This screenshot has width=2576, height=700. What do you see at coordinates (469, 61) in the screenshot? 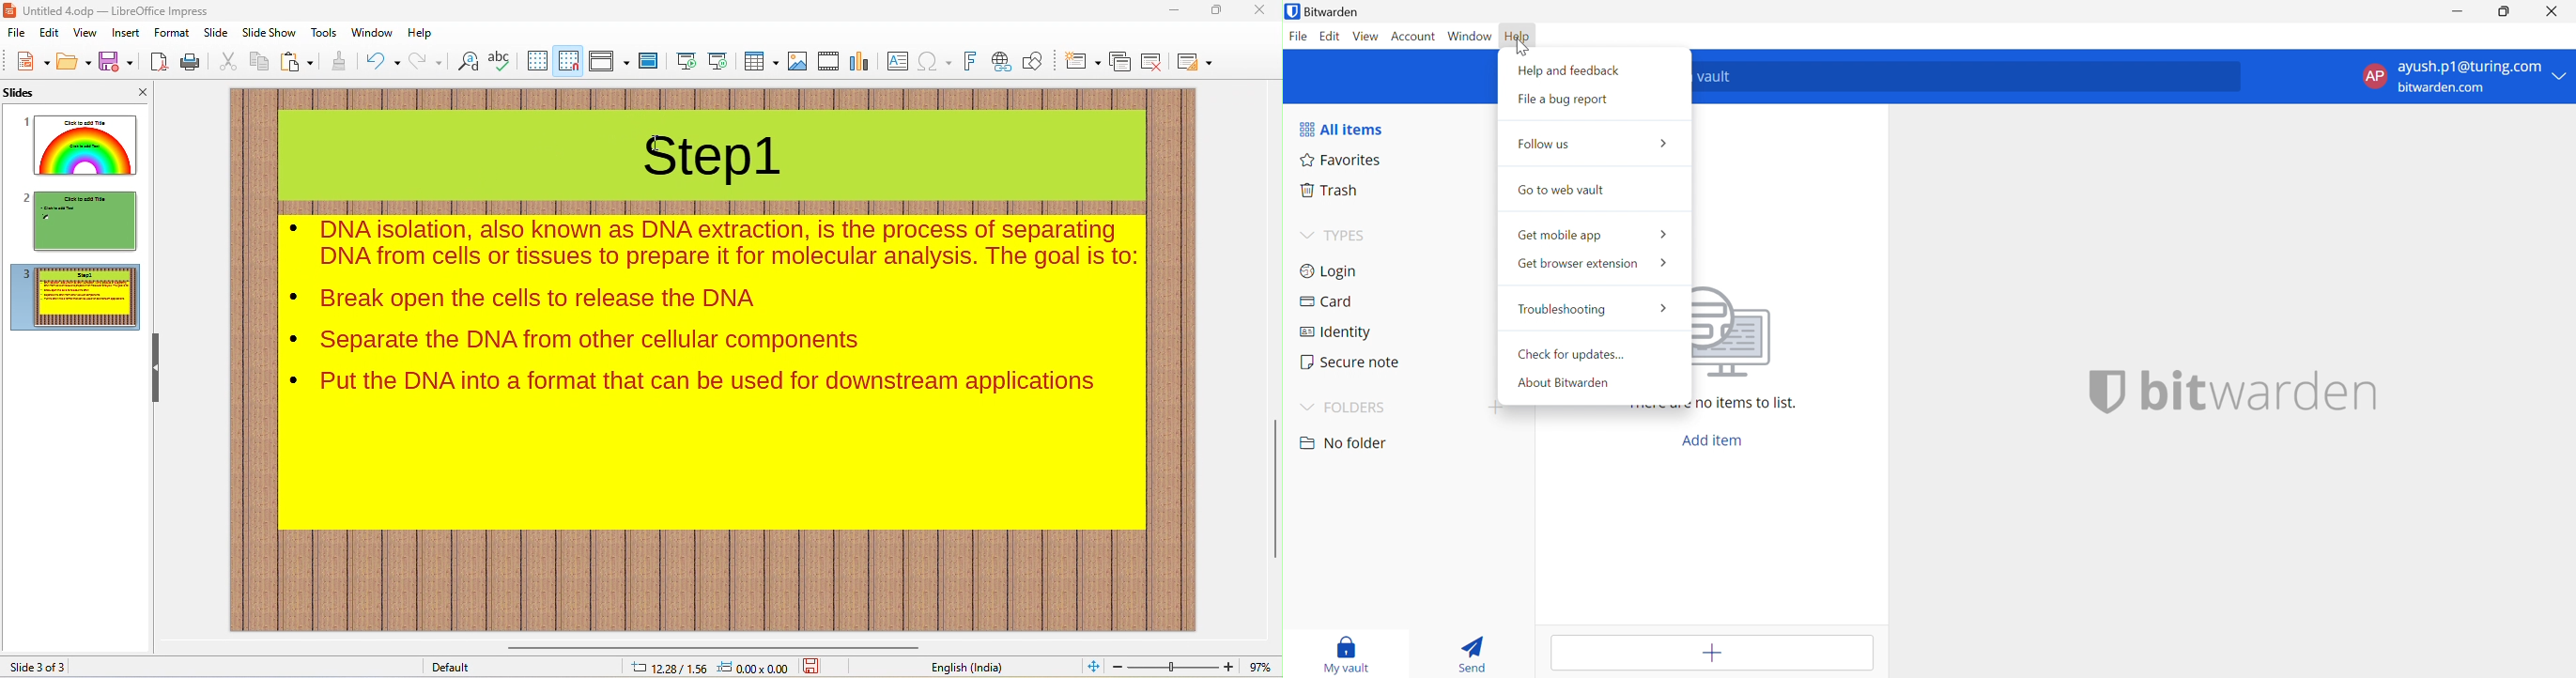
I see `find and replace` at bounding box center [469, 61].